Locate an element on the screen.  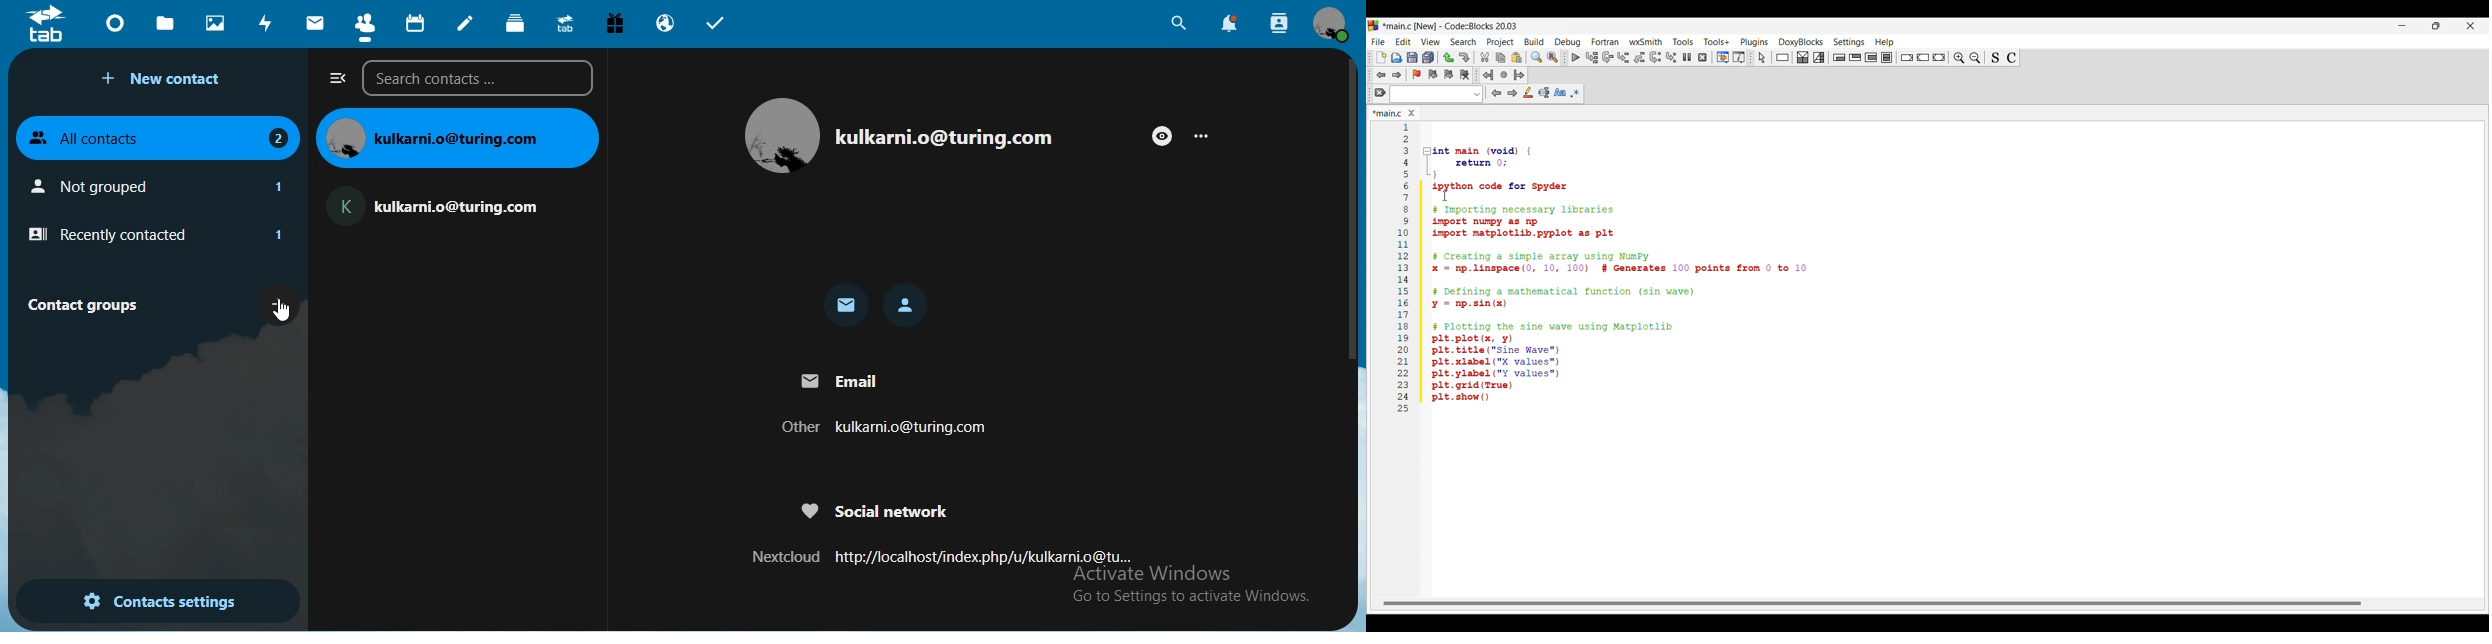
tasks is located at coordinates (716, 26).